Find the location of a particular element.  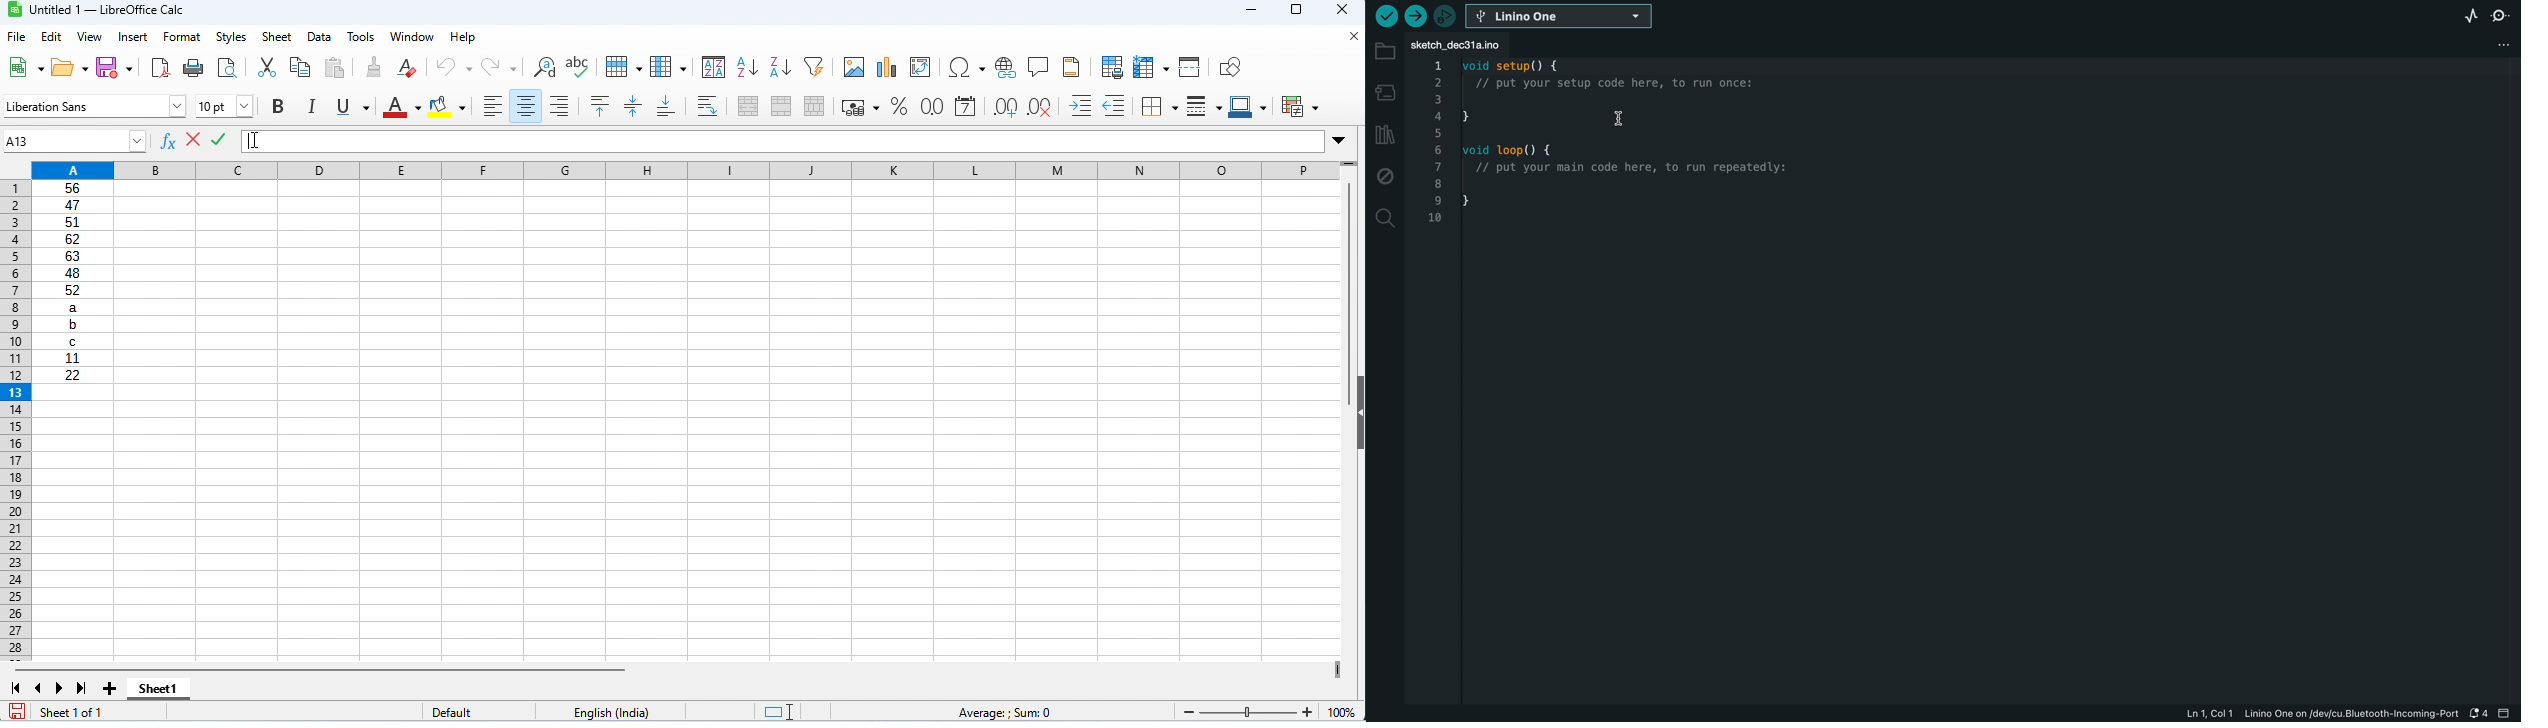

decrease indent is located at coordinates (1117, 105).